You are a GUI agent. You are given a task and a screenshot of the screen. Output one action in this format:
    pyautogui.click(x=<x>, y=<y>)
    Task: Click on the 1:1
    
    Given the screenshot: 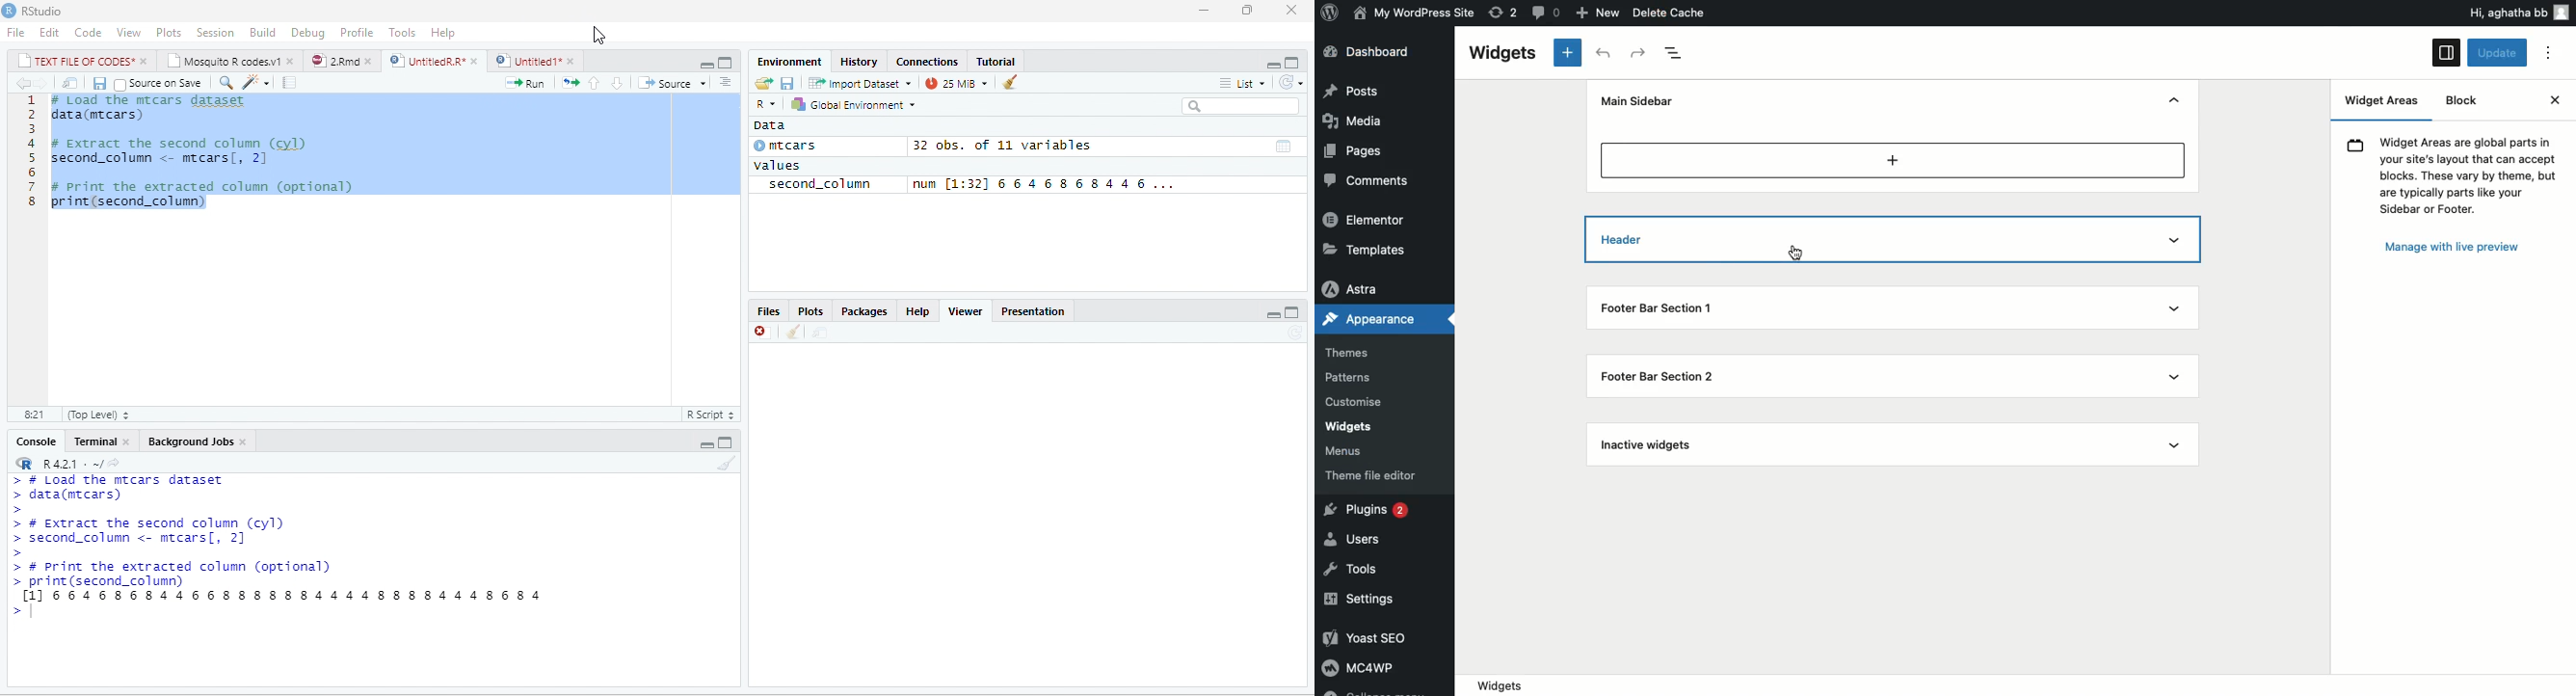 What is the action you would take?
    pyautogui.click(x=32, y=415)
    